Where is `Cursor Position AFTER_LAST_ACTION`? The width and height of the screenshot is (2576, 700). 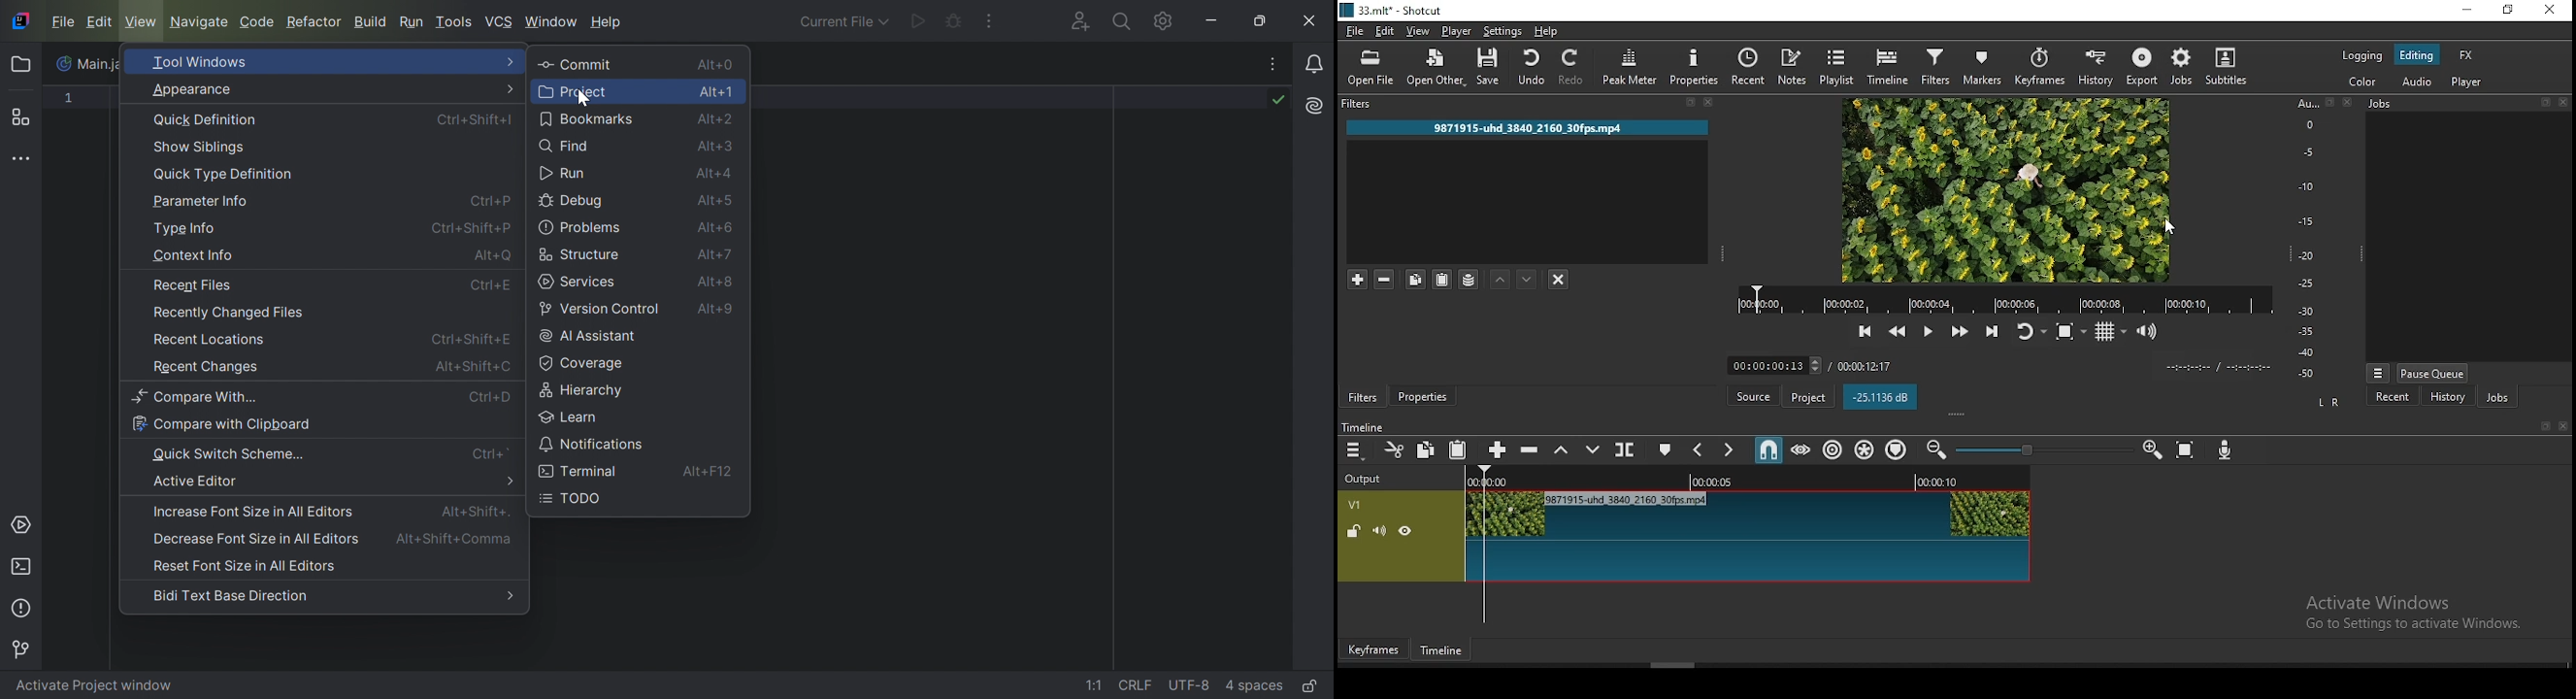
Cursor Position AFTER_LAST_ACTION is located at coordinates (2172, 225).